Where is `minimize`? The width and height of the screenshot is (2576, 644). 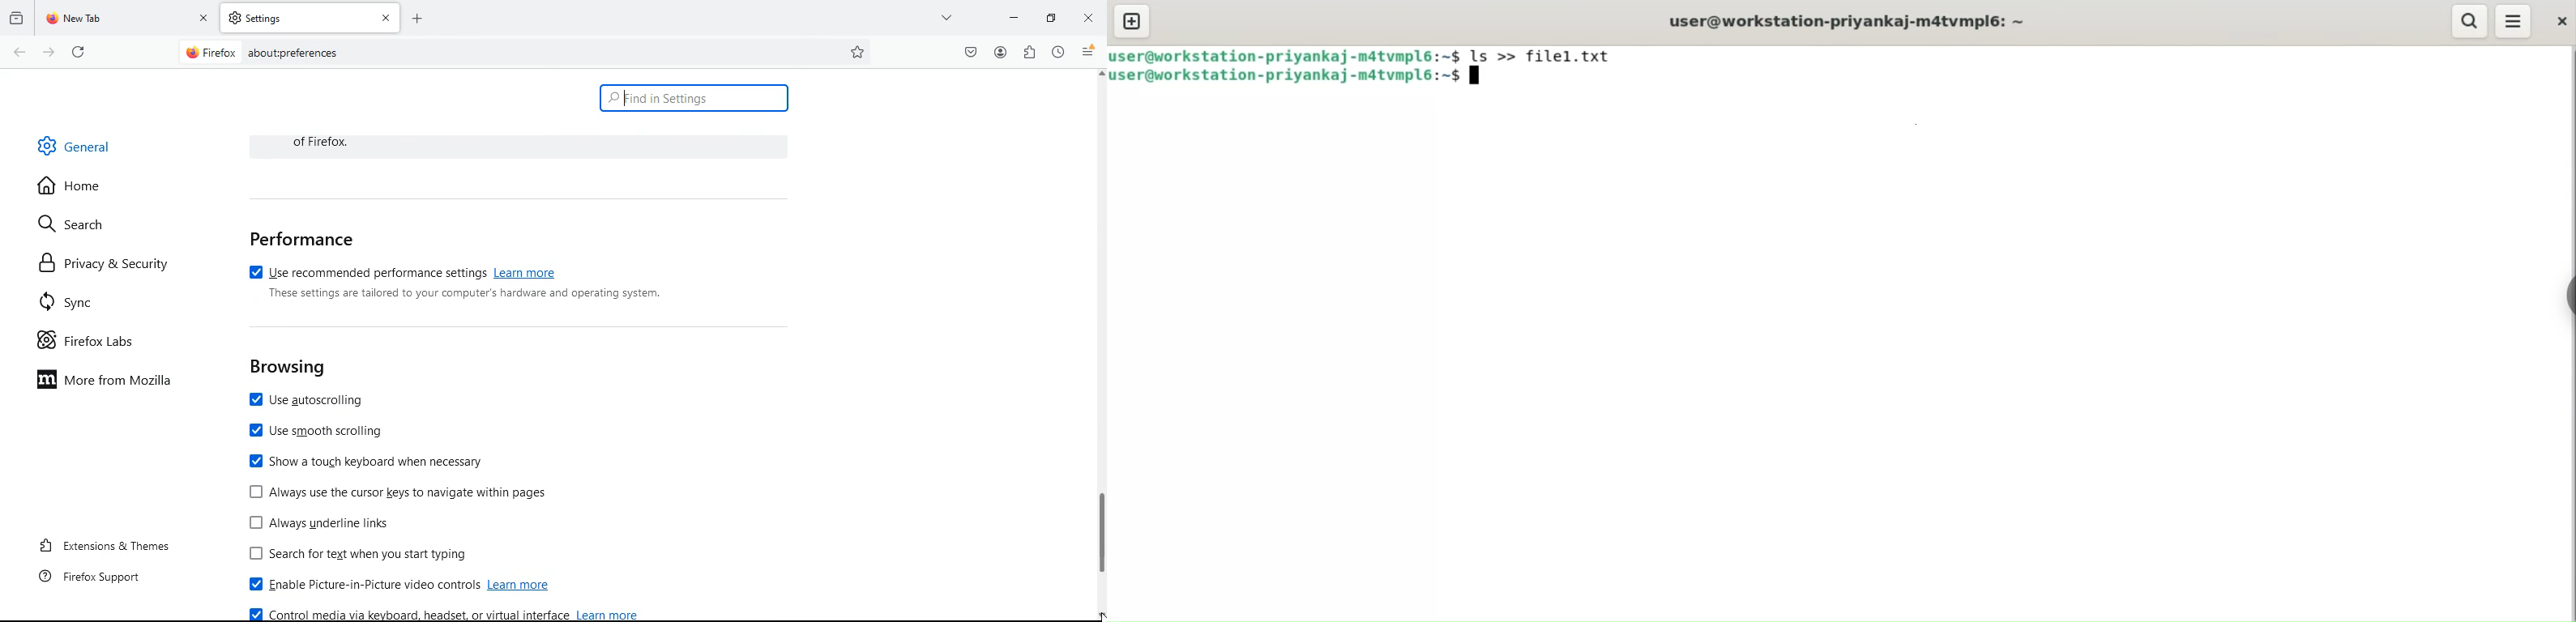 minimize is located at coordinates (1014, 17).